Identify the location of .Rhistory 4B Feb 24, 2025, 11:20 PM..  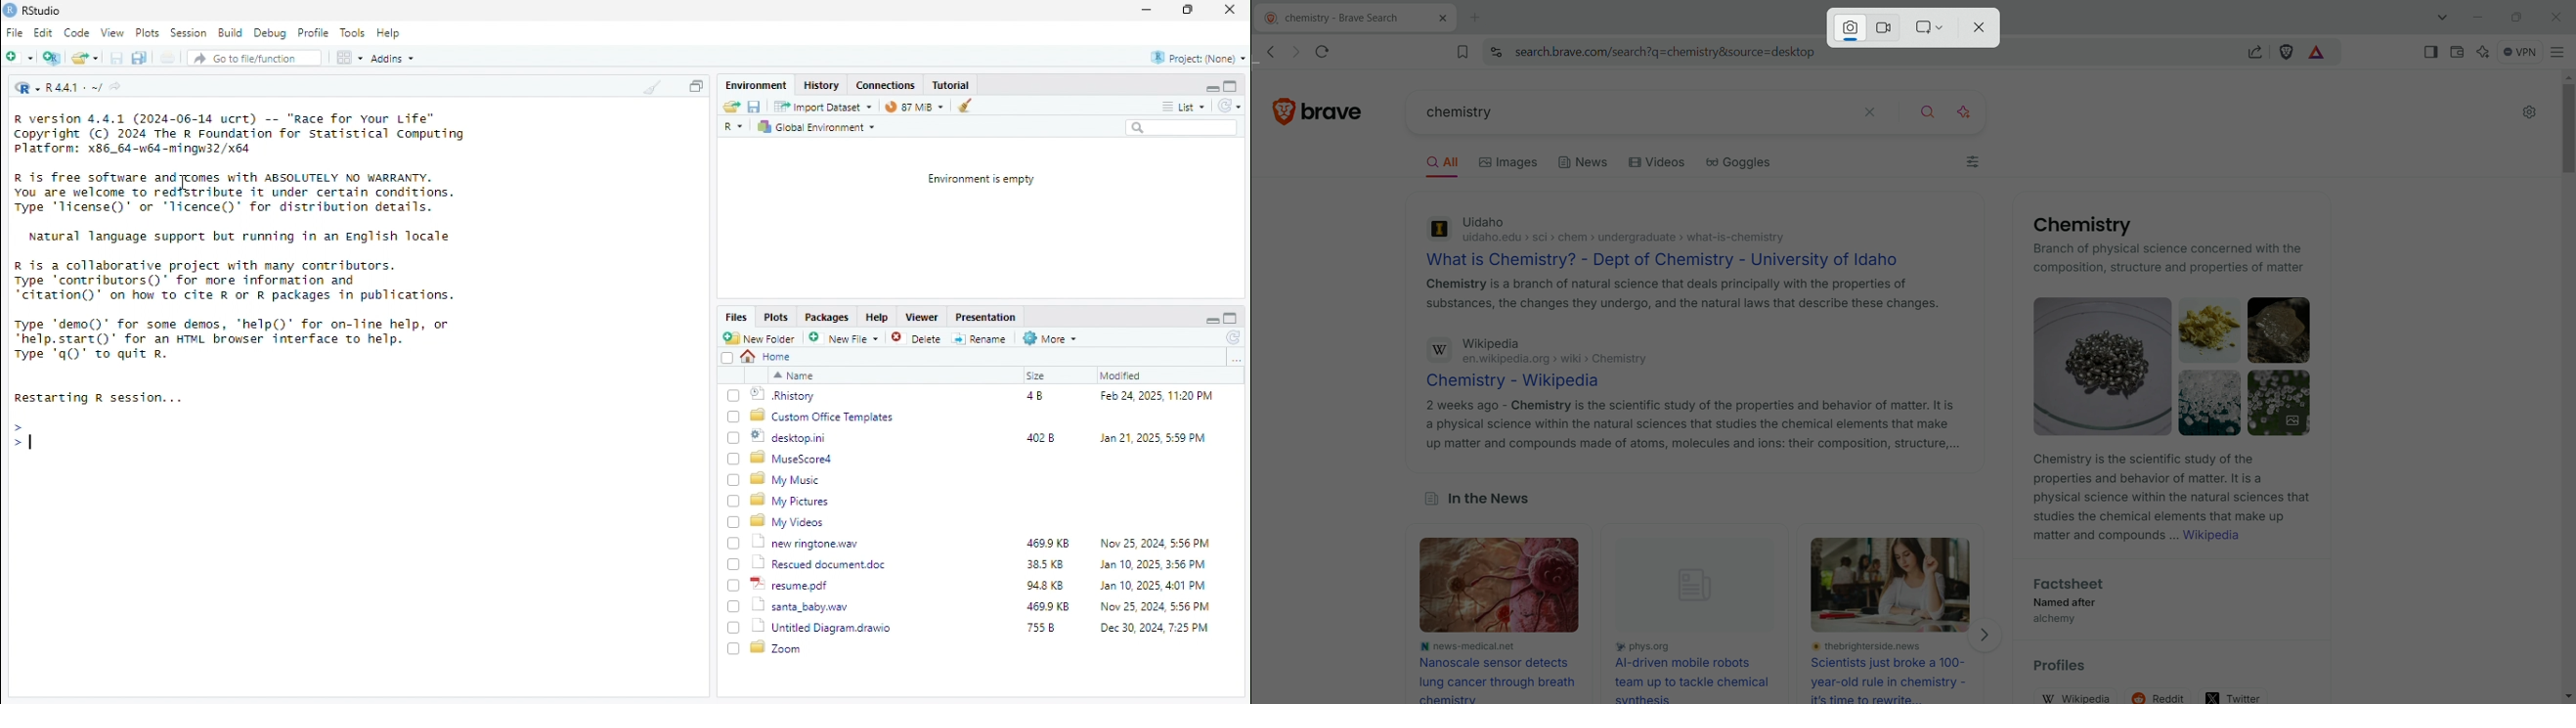
(983, 396).